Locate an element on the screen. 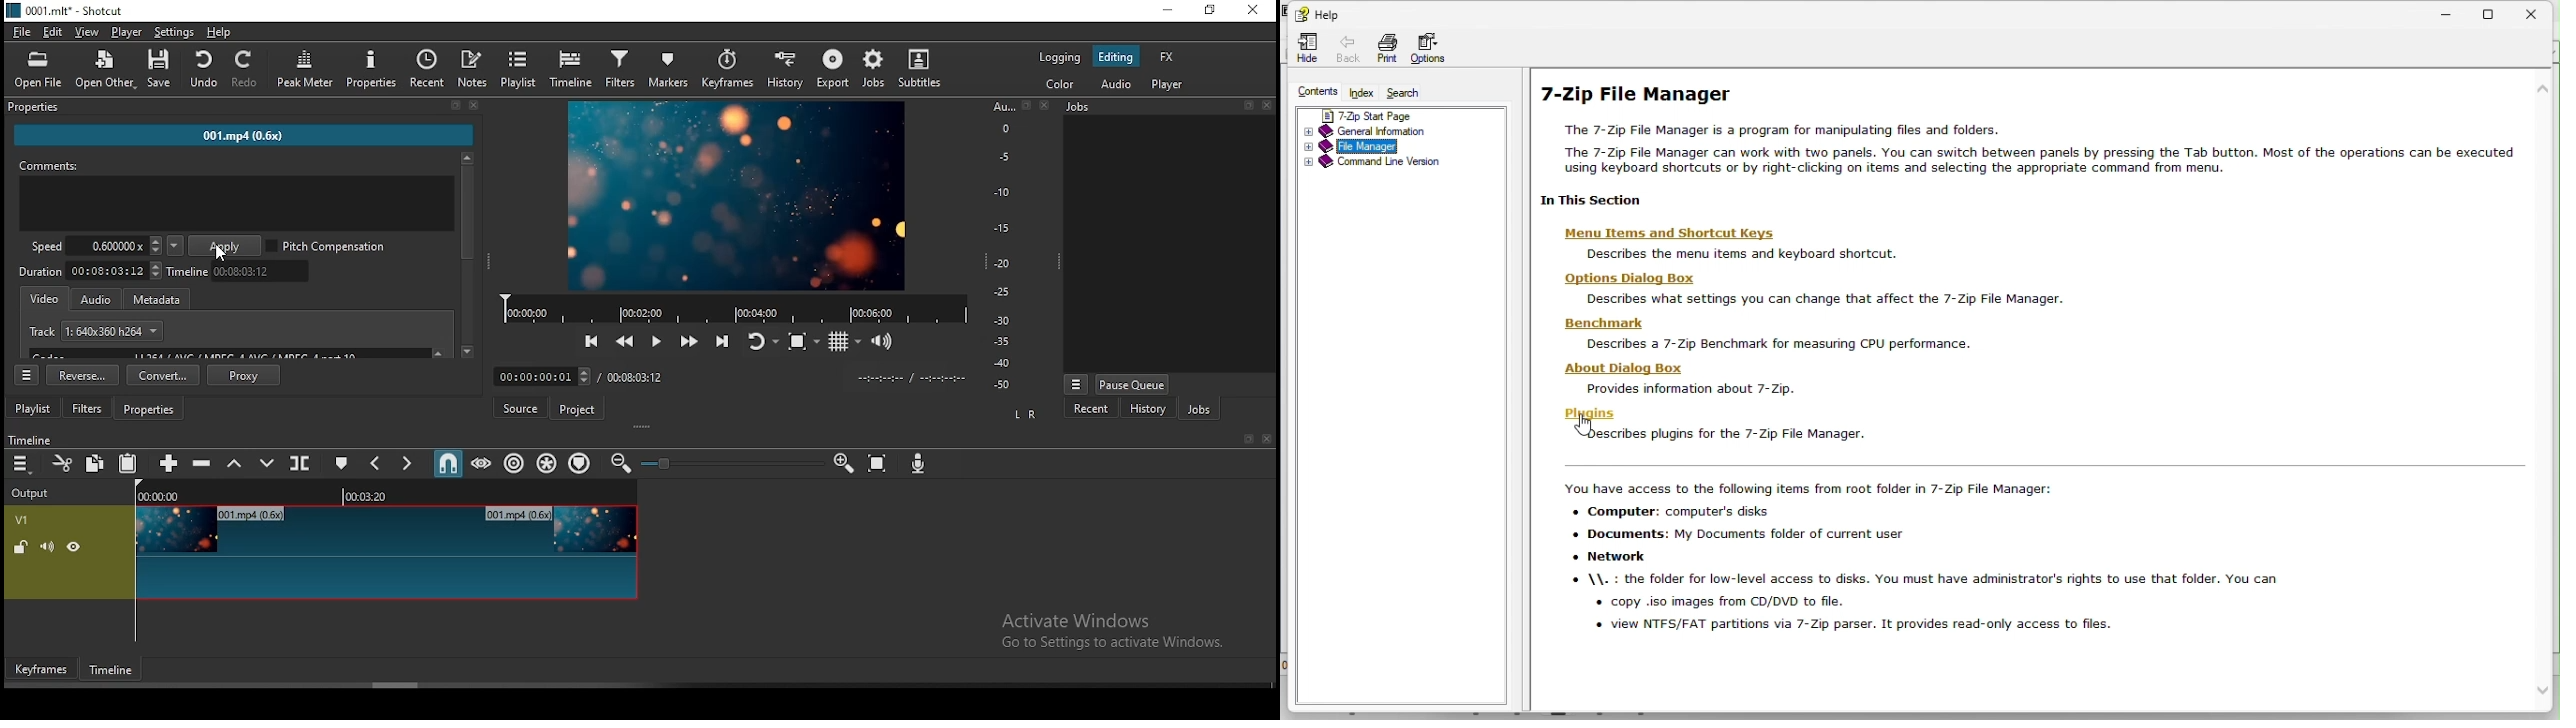  view is located at coordinates (87, 32).